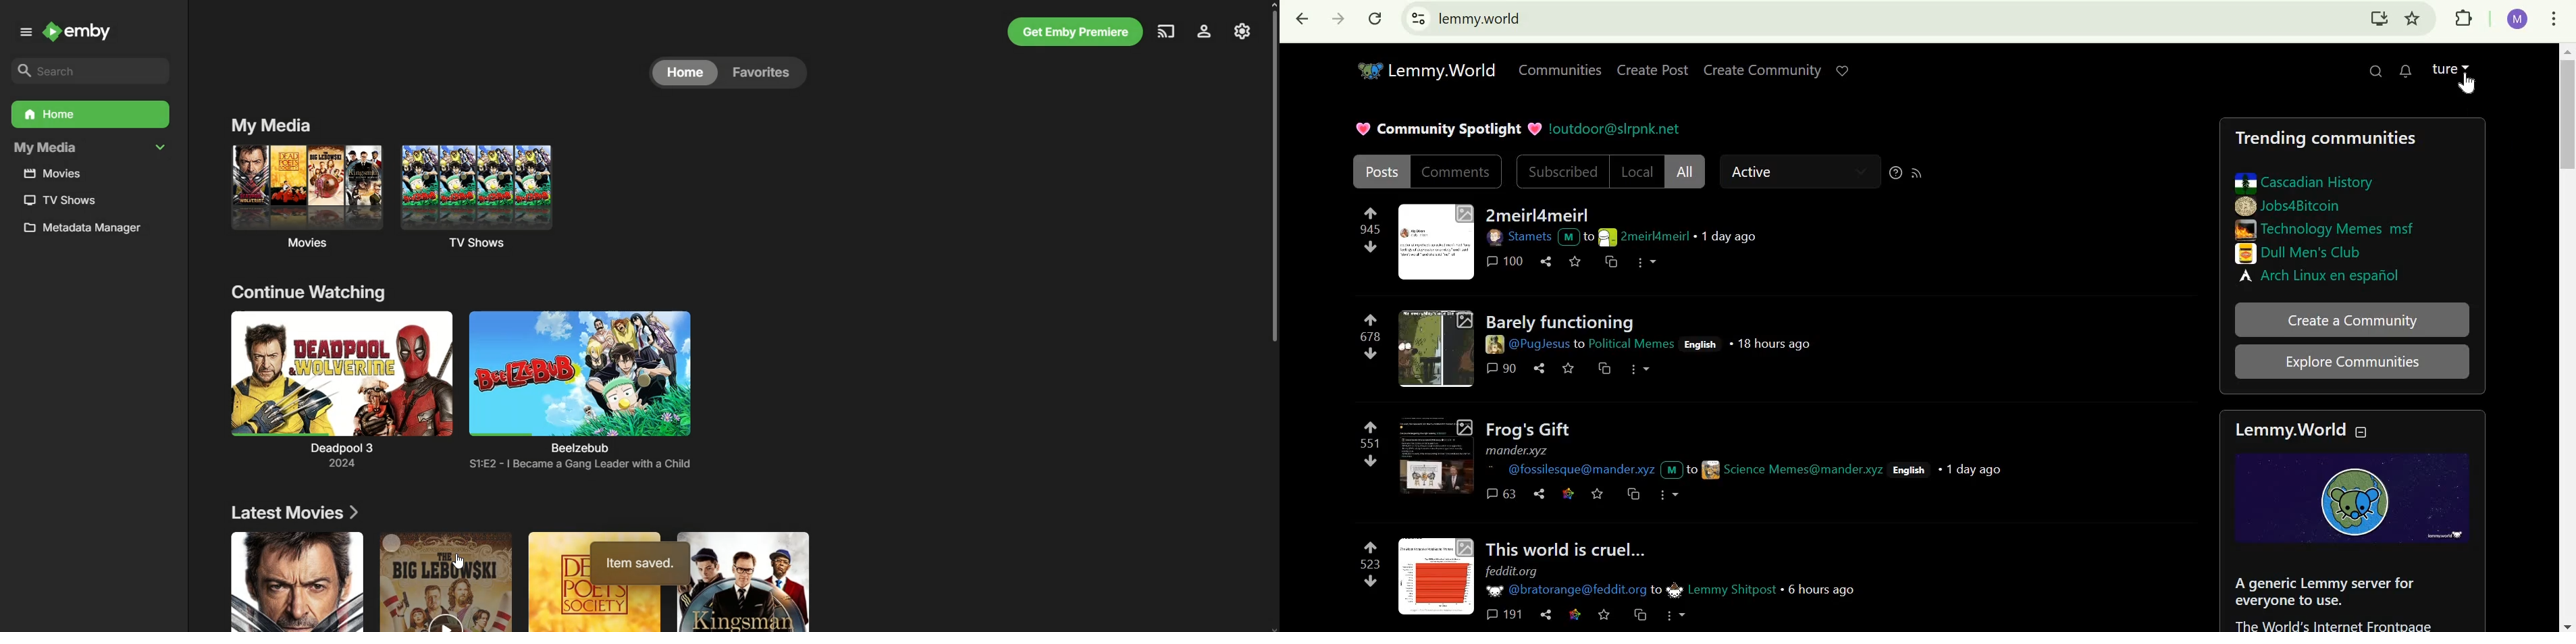 Image resolution: width=2576 pixels, height=644 pixels. Describe the element at coordinates (1369, 427) in the screenshot. I see `upvote` at that location.